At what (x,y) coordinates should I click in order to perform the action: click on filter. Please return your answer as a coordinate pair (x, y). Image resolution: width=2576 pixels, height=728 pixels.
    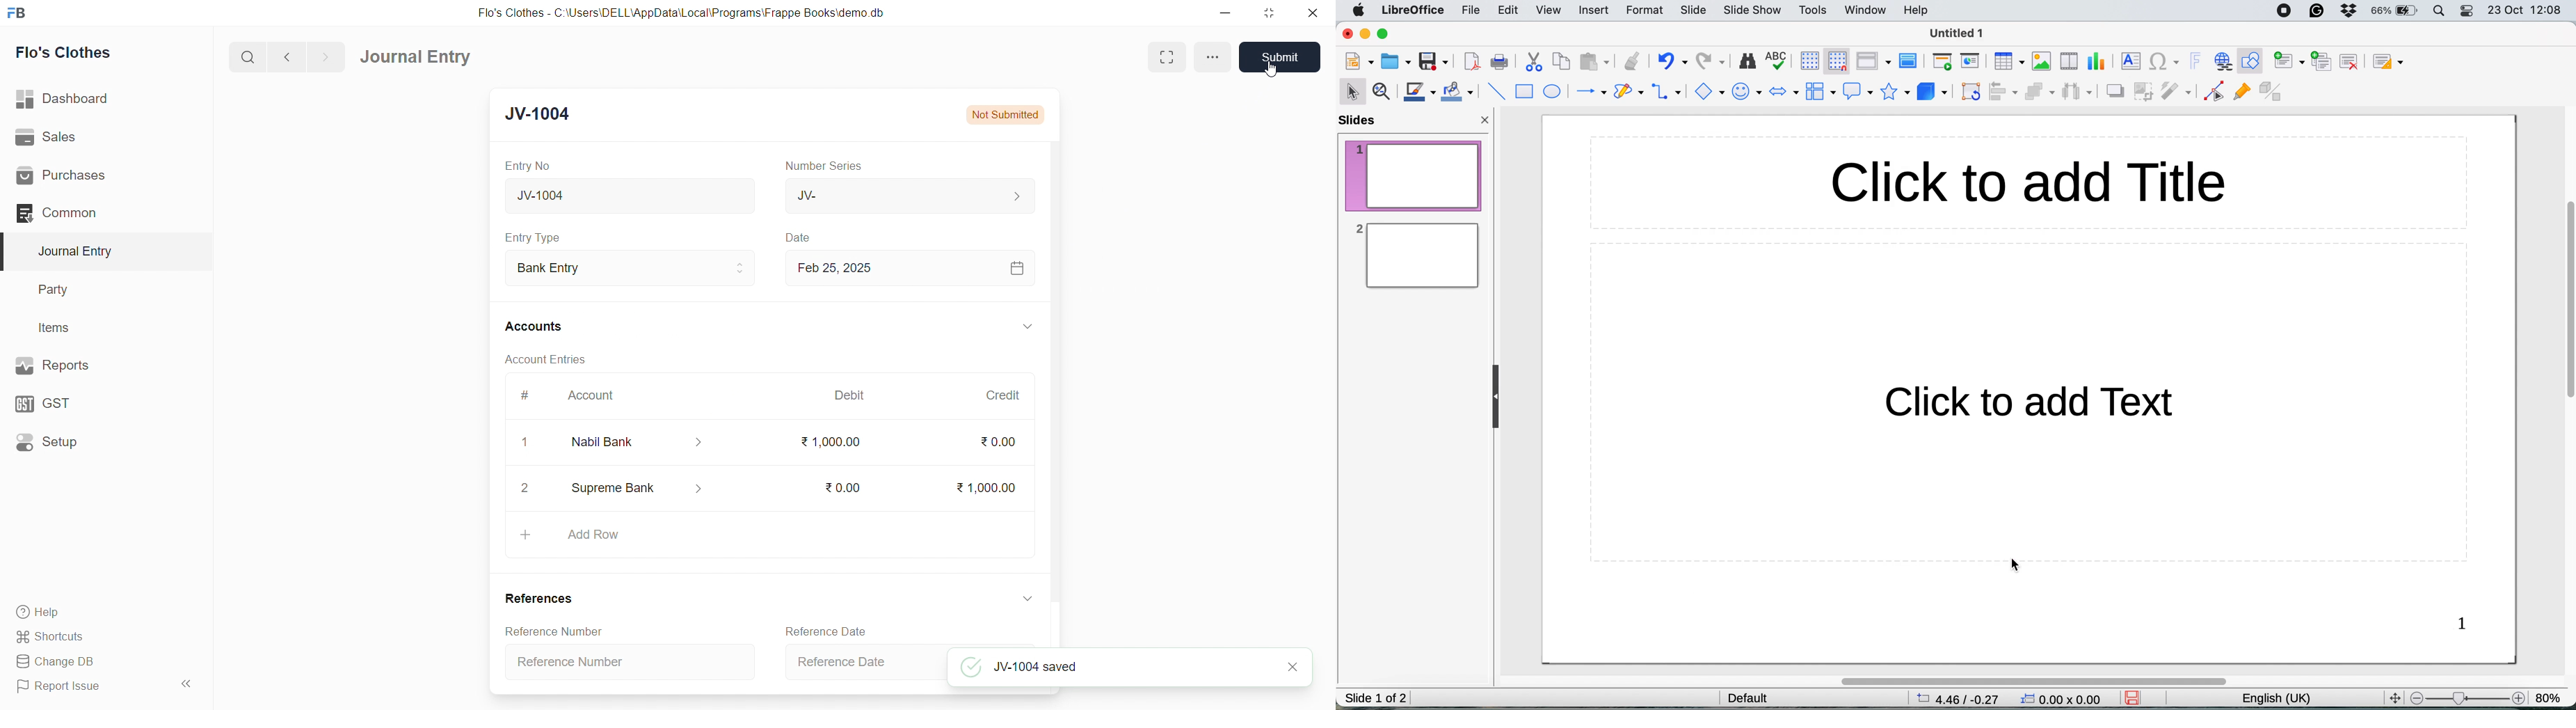
    Looking at the image, I should click on (2178, 92).